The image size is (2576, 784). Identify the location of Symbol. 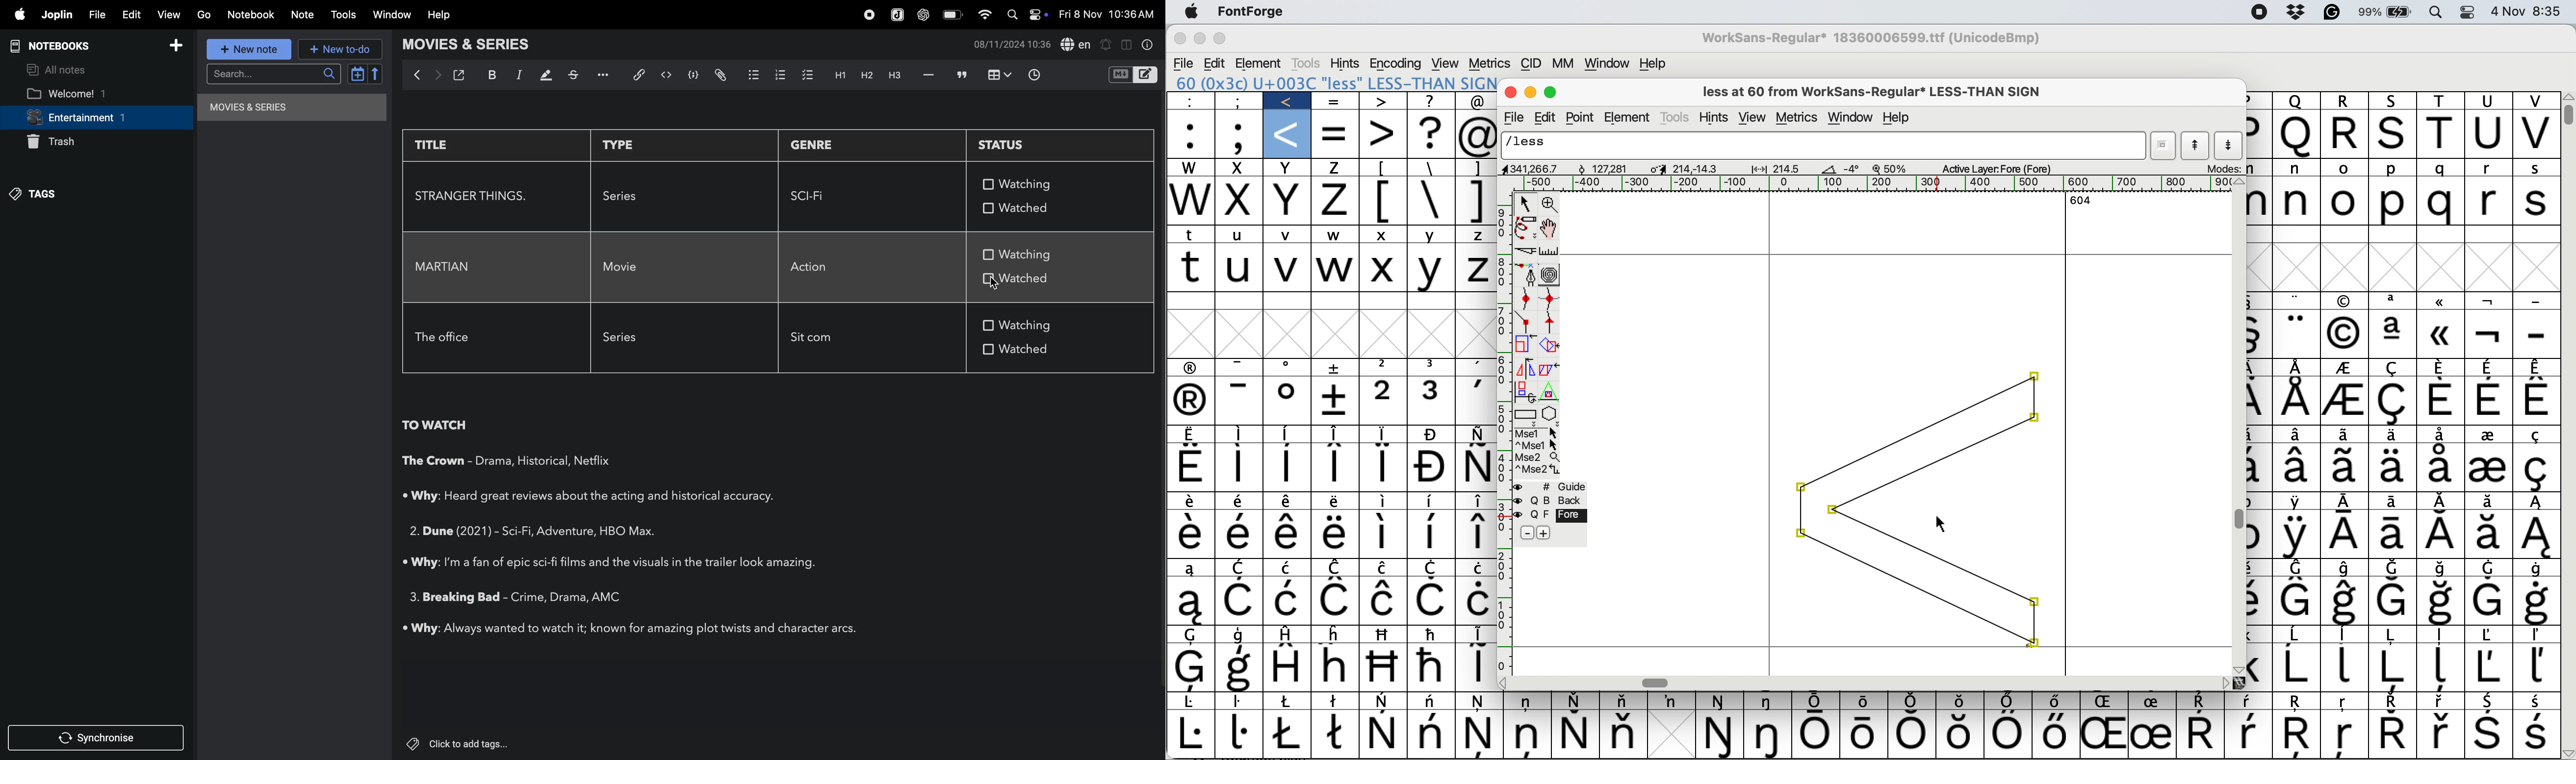
(2348, 503).